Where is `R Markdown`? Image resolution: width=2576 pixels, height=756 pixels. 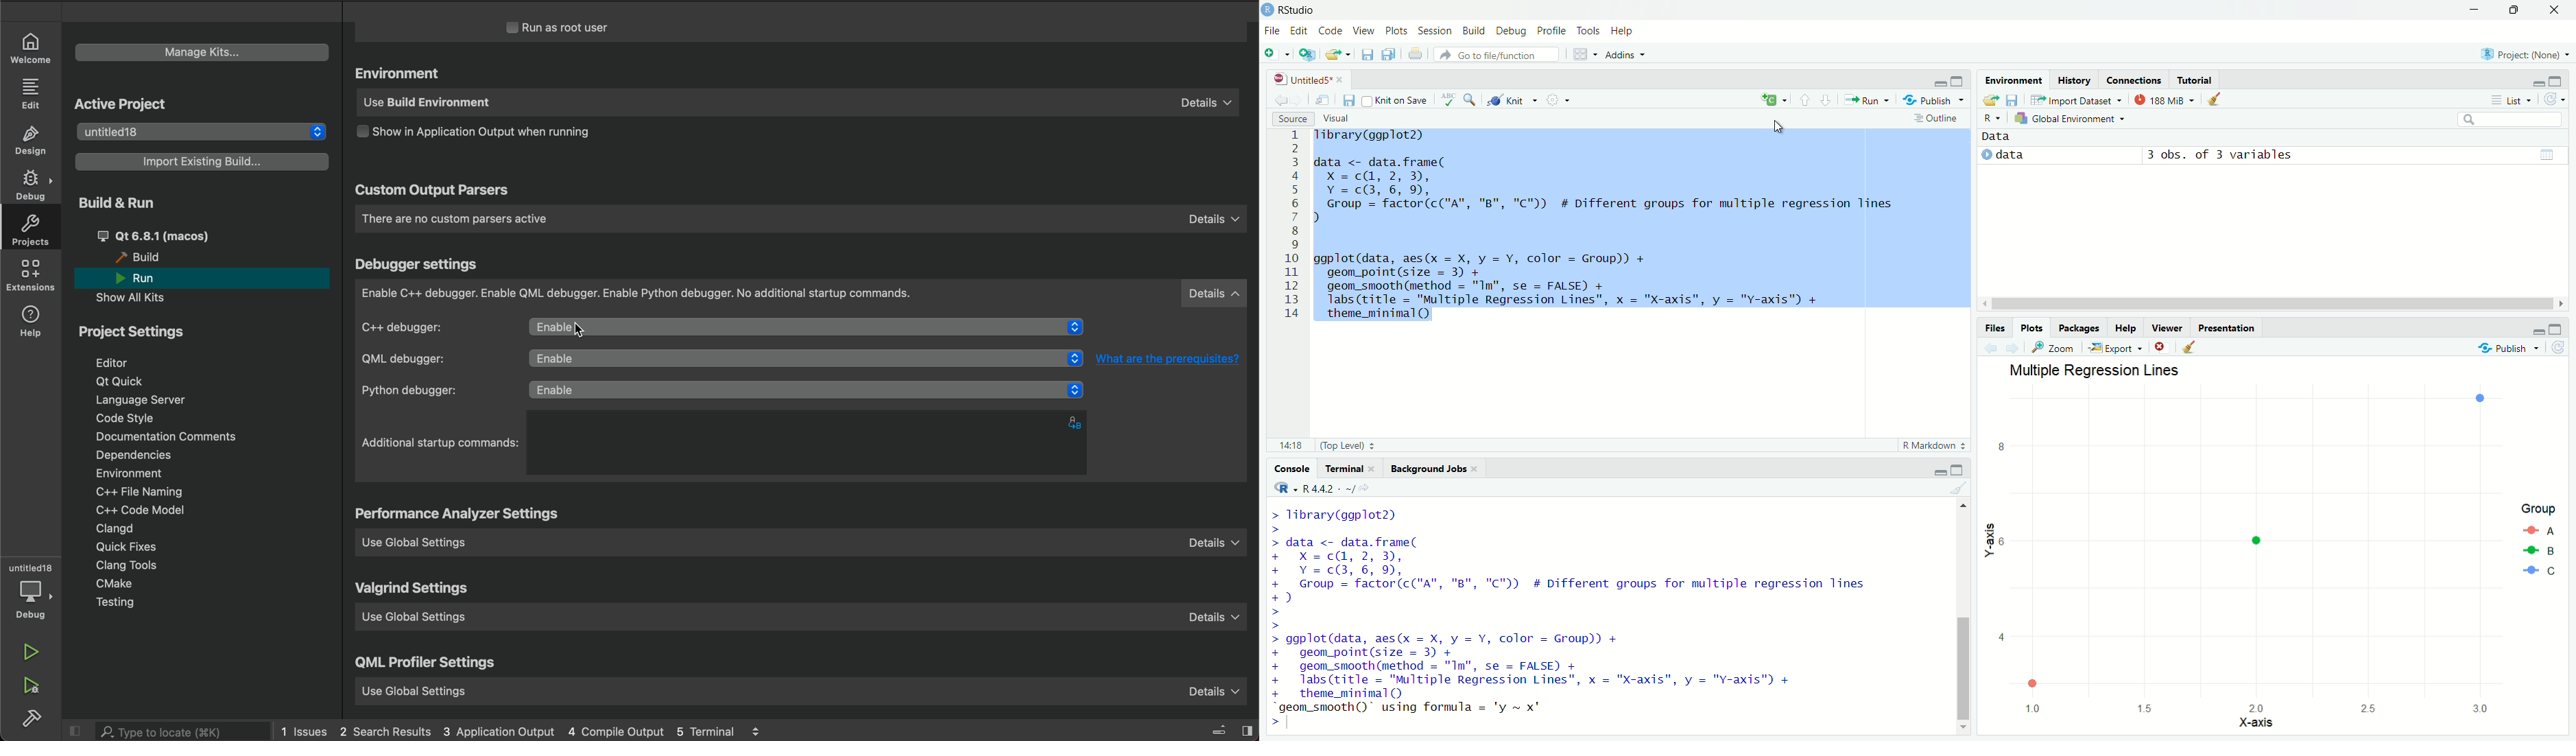 R Markdown is located at coordinates (1932, 446).